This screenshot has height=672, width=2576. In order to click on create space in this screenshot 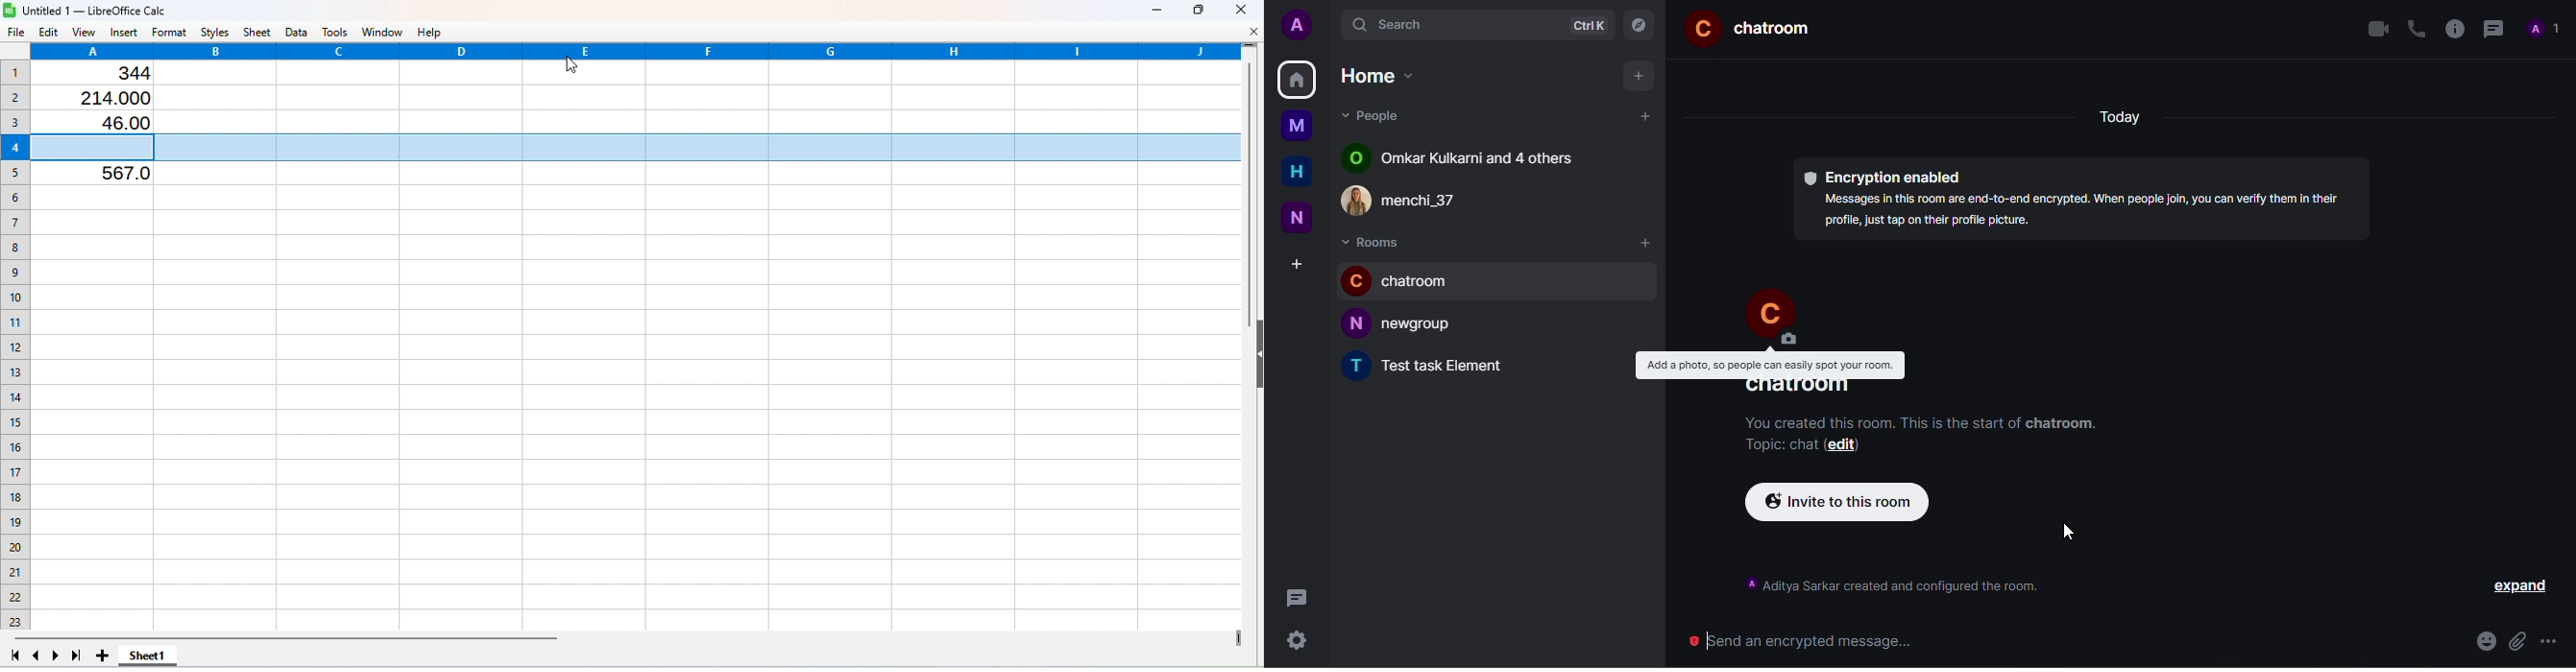, I will do `click(1296, 265)`.